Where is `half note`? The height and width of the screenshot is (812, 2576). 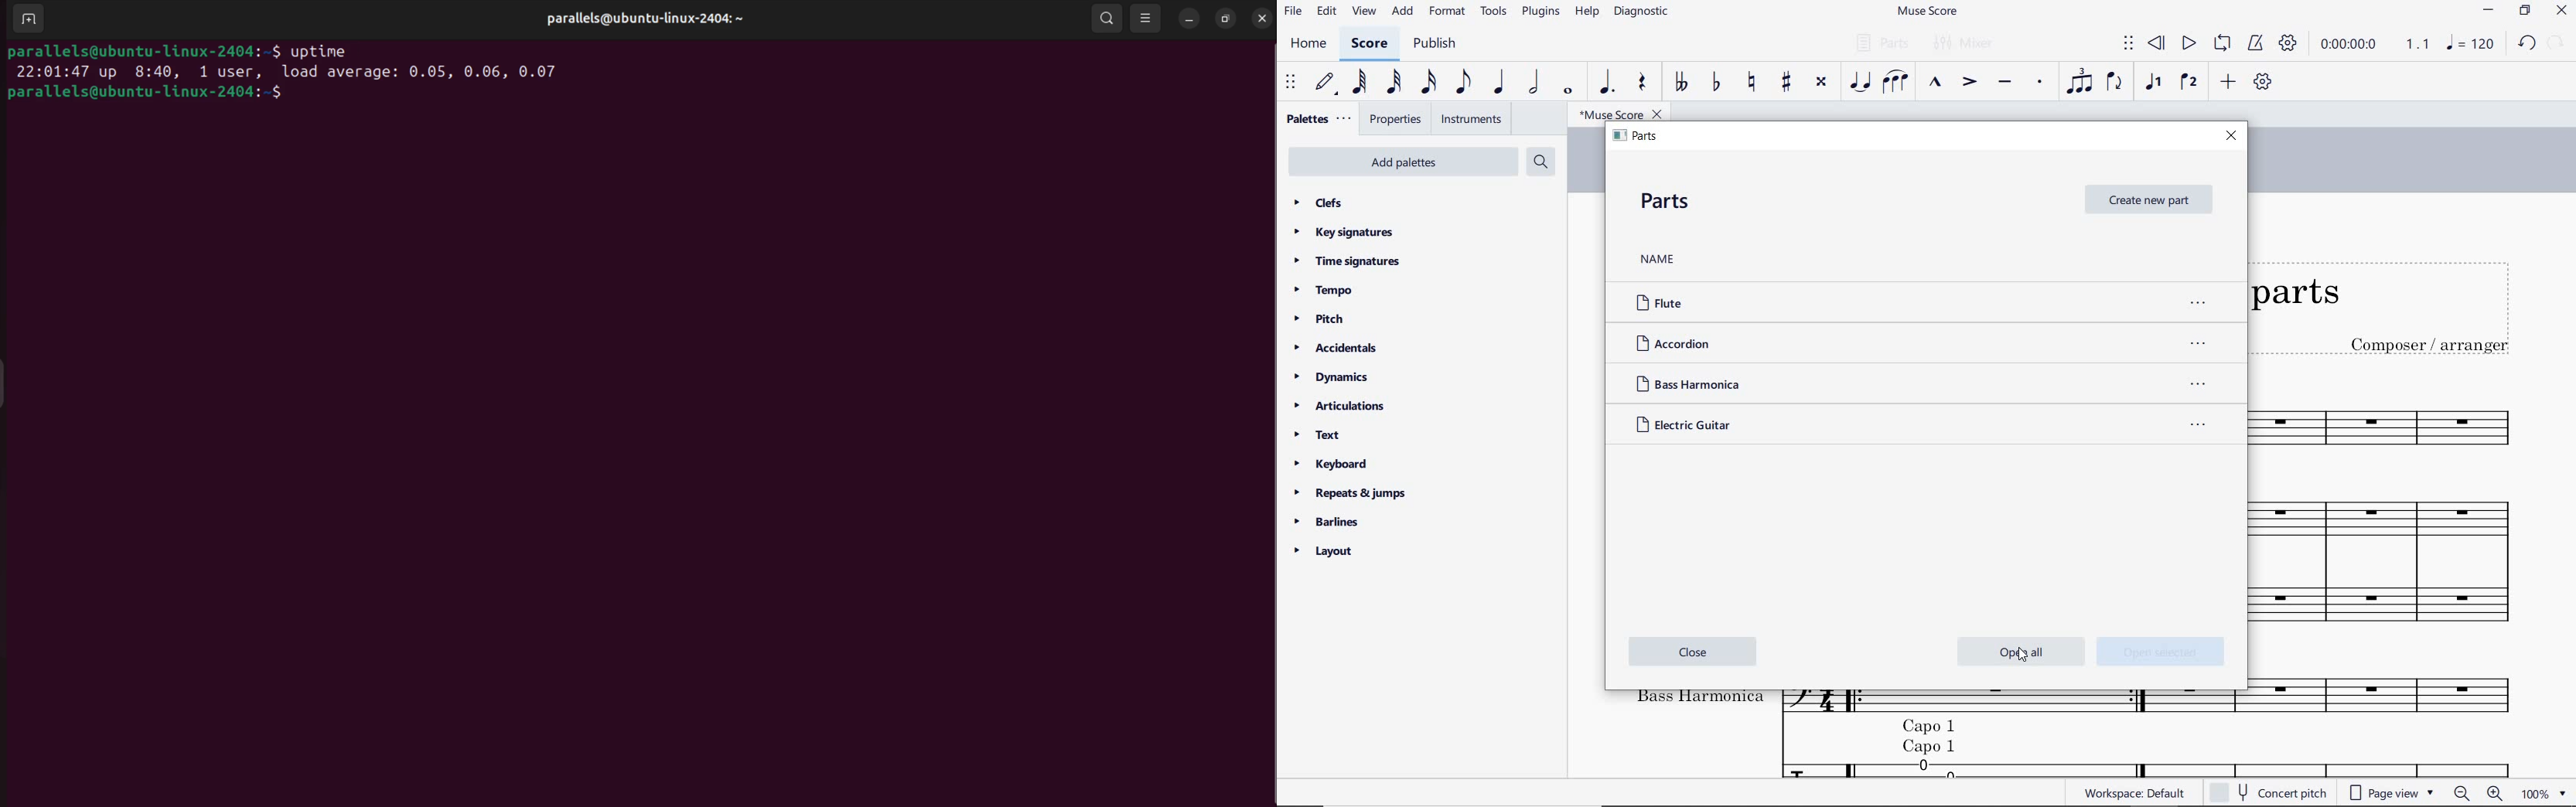
half note is located at coordinates (1534, 82).